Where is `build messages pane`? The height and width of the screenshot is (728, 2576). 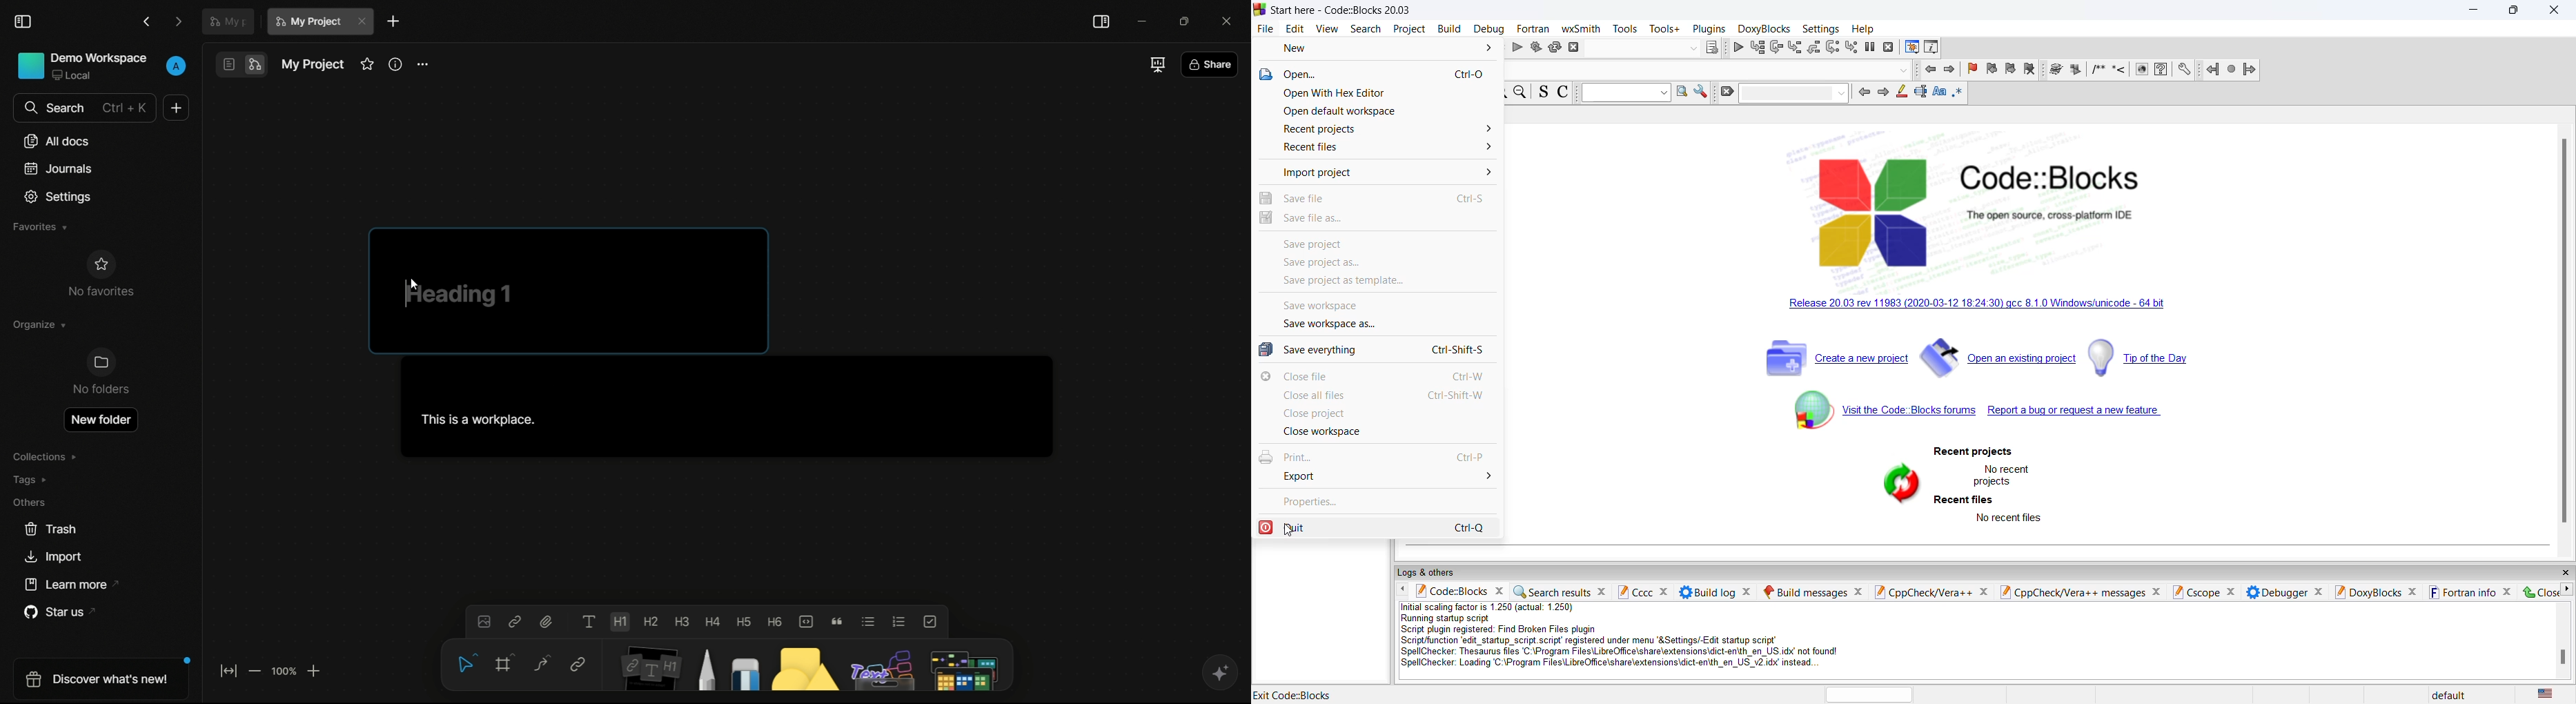
build messages pane is located at coordinates (1804, 592).